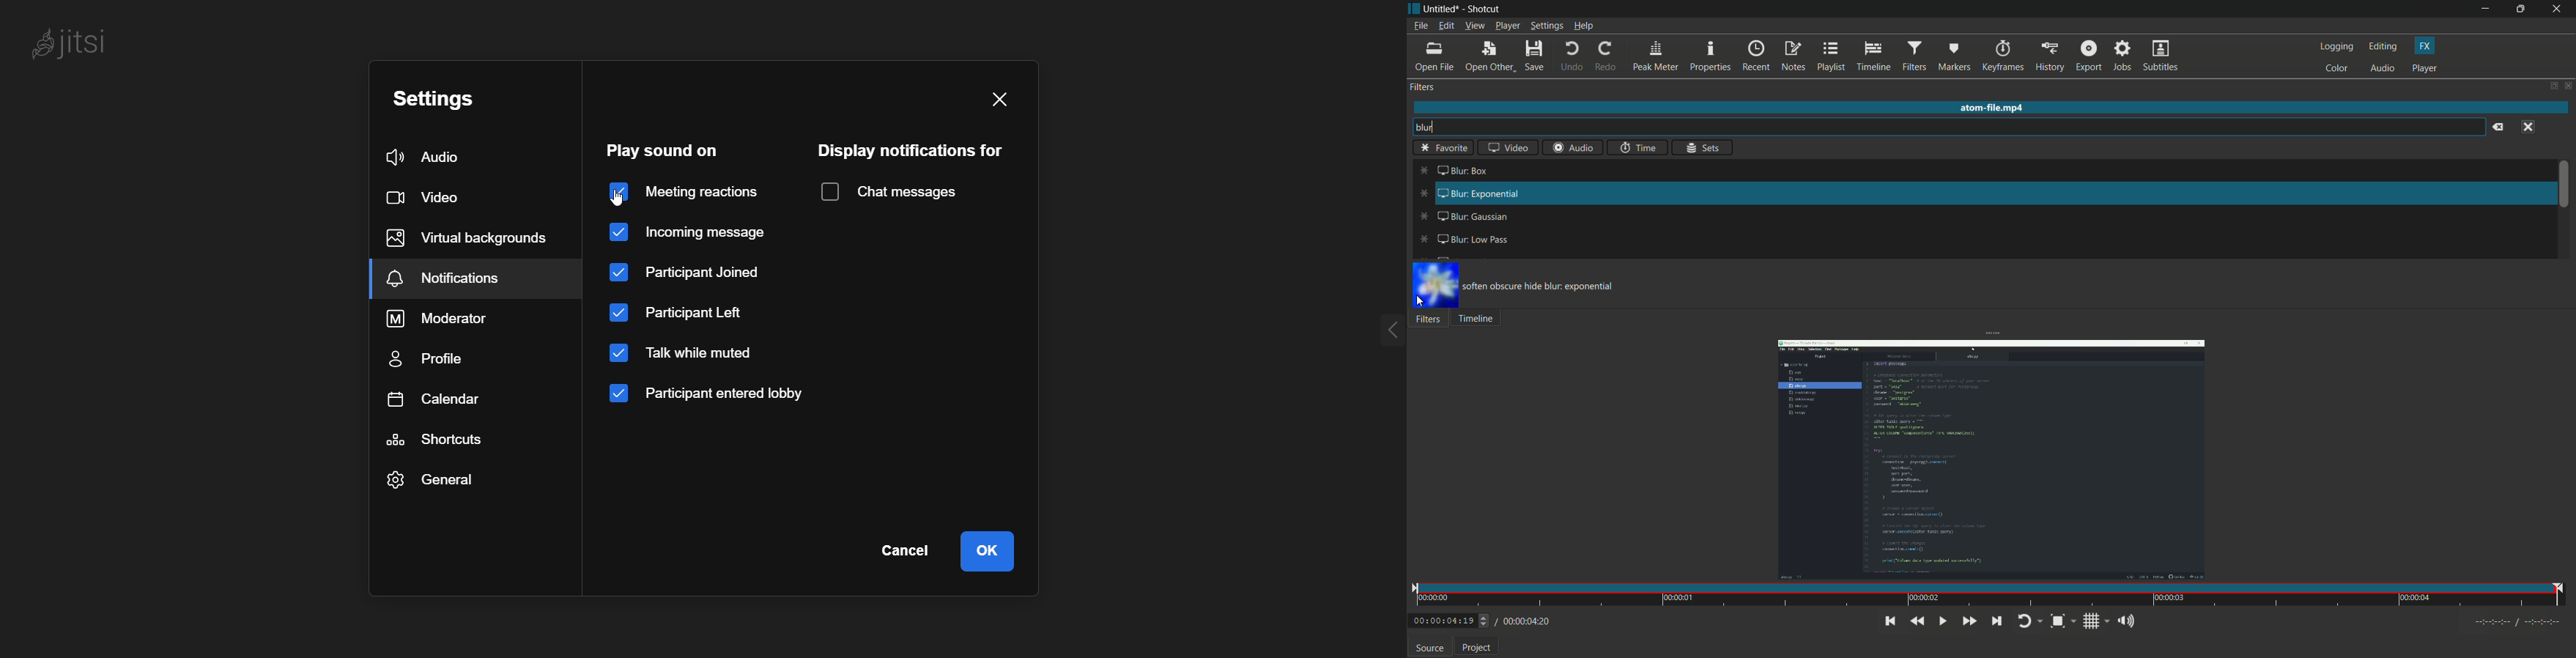 The image size is (2576, 672). What do you see at coordinates (700, 231) in the screenshot?
I see `incoming message` at bounding box center [700, 231].